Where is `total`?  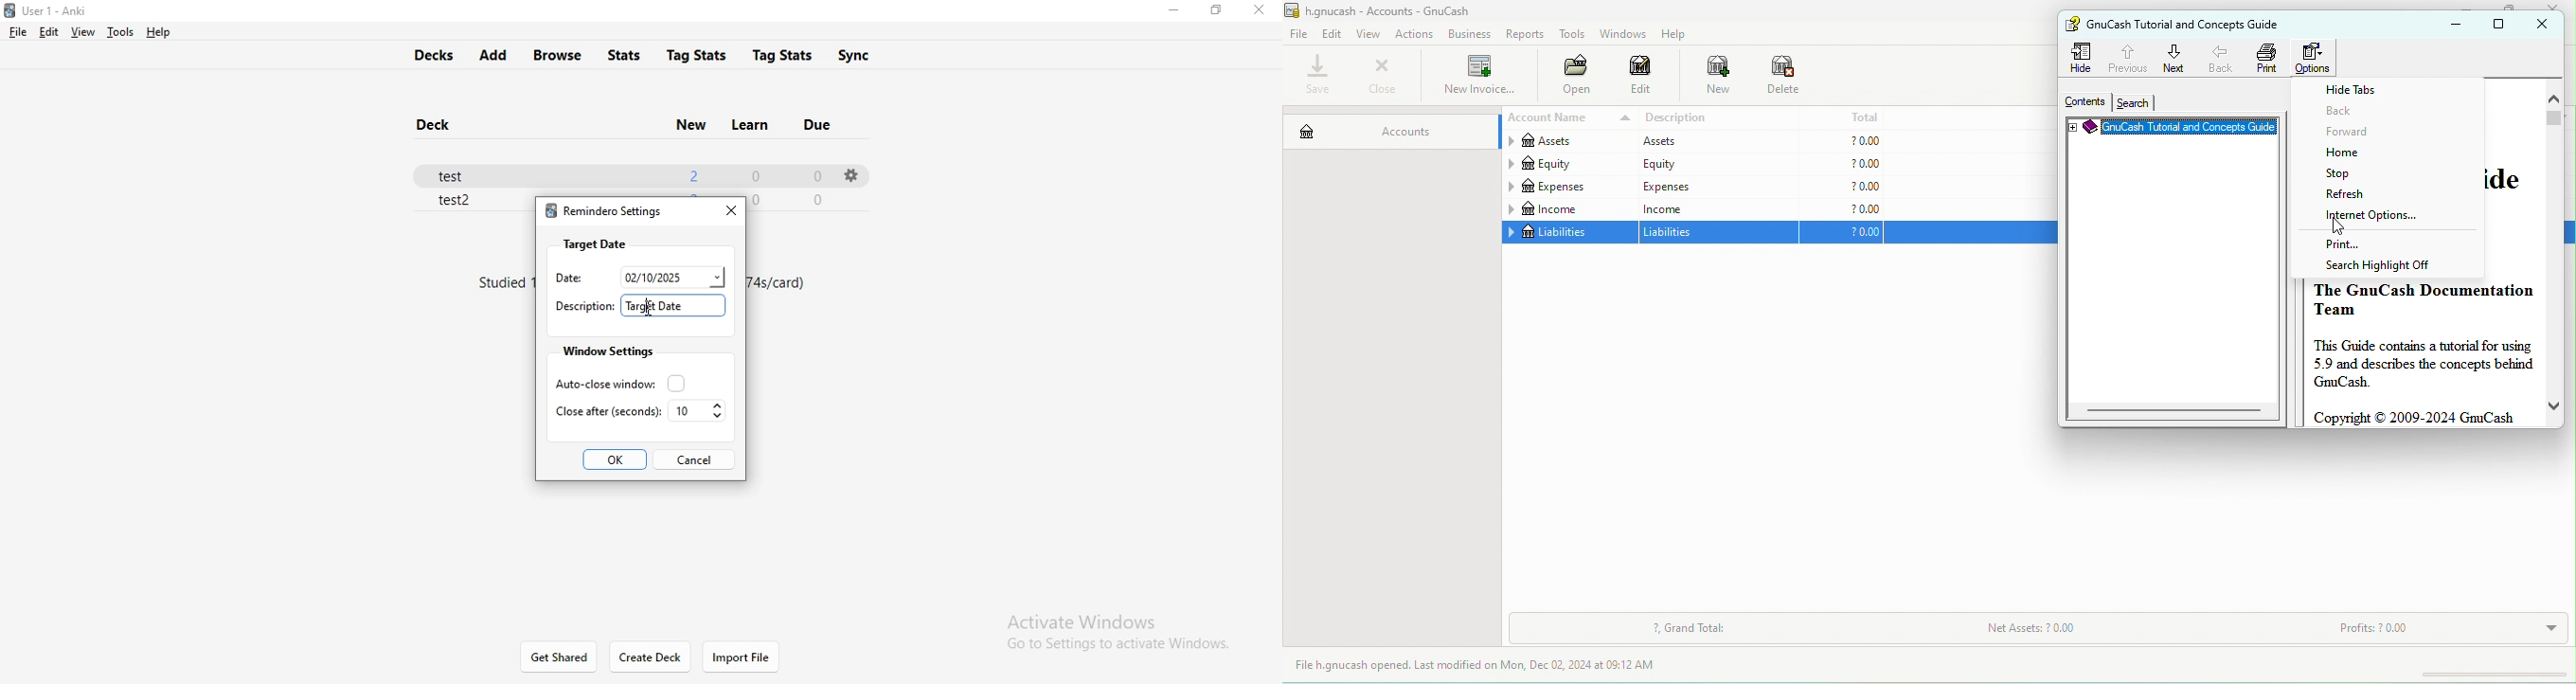
total is located at coordinates (1843, 117).